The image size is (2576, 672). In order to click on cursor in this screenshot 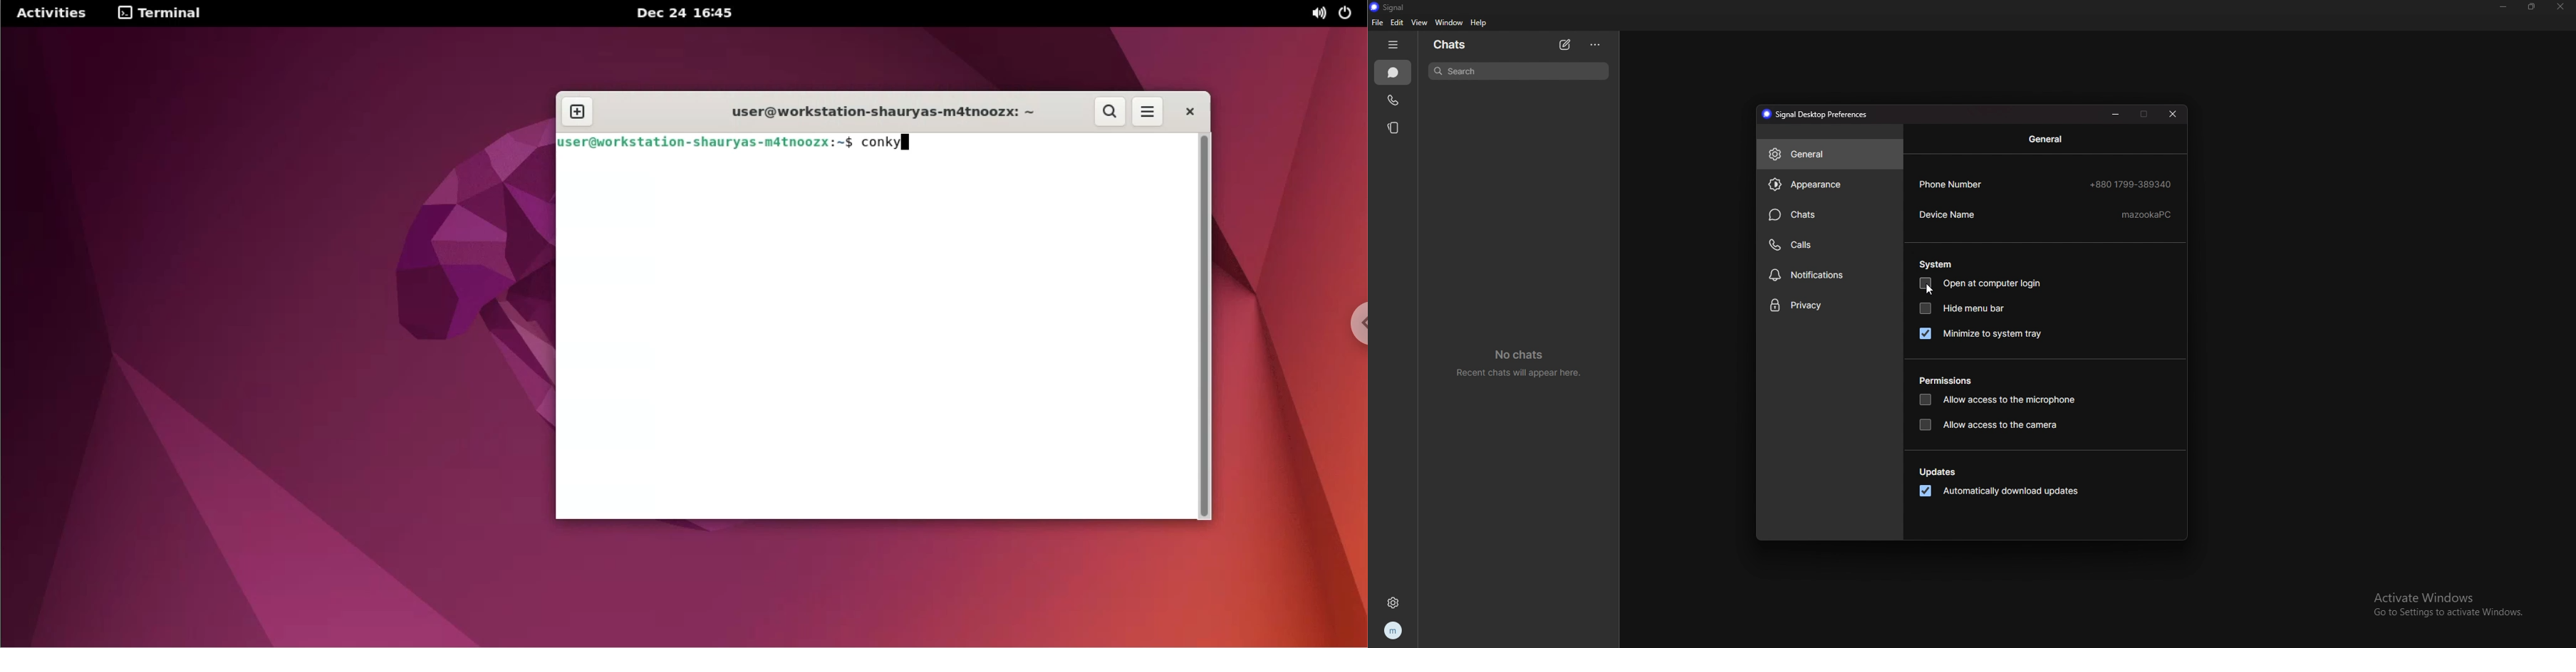, I will do `click(1929, 291)`.